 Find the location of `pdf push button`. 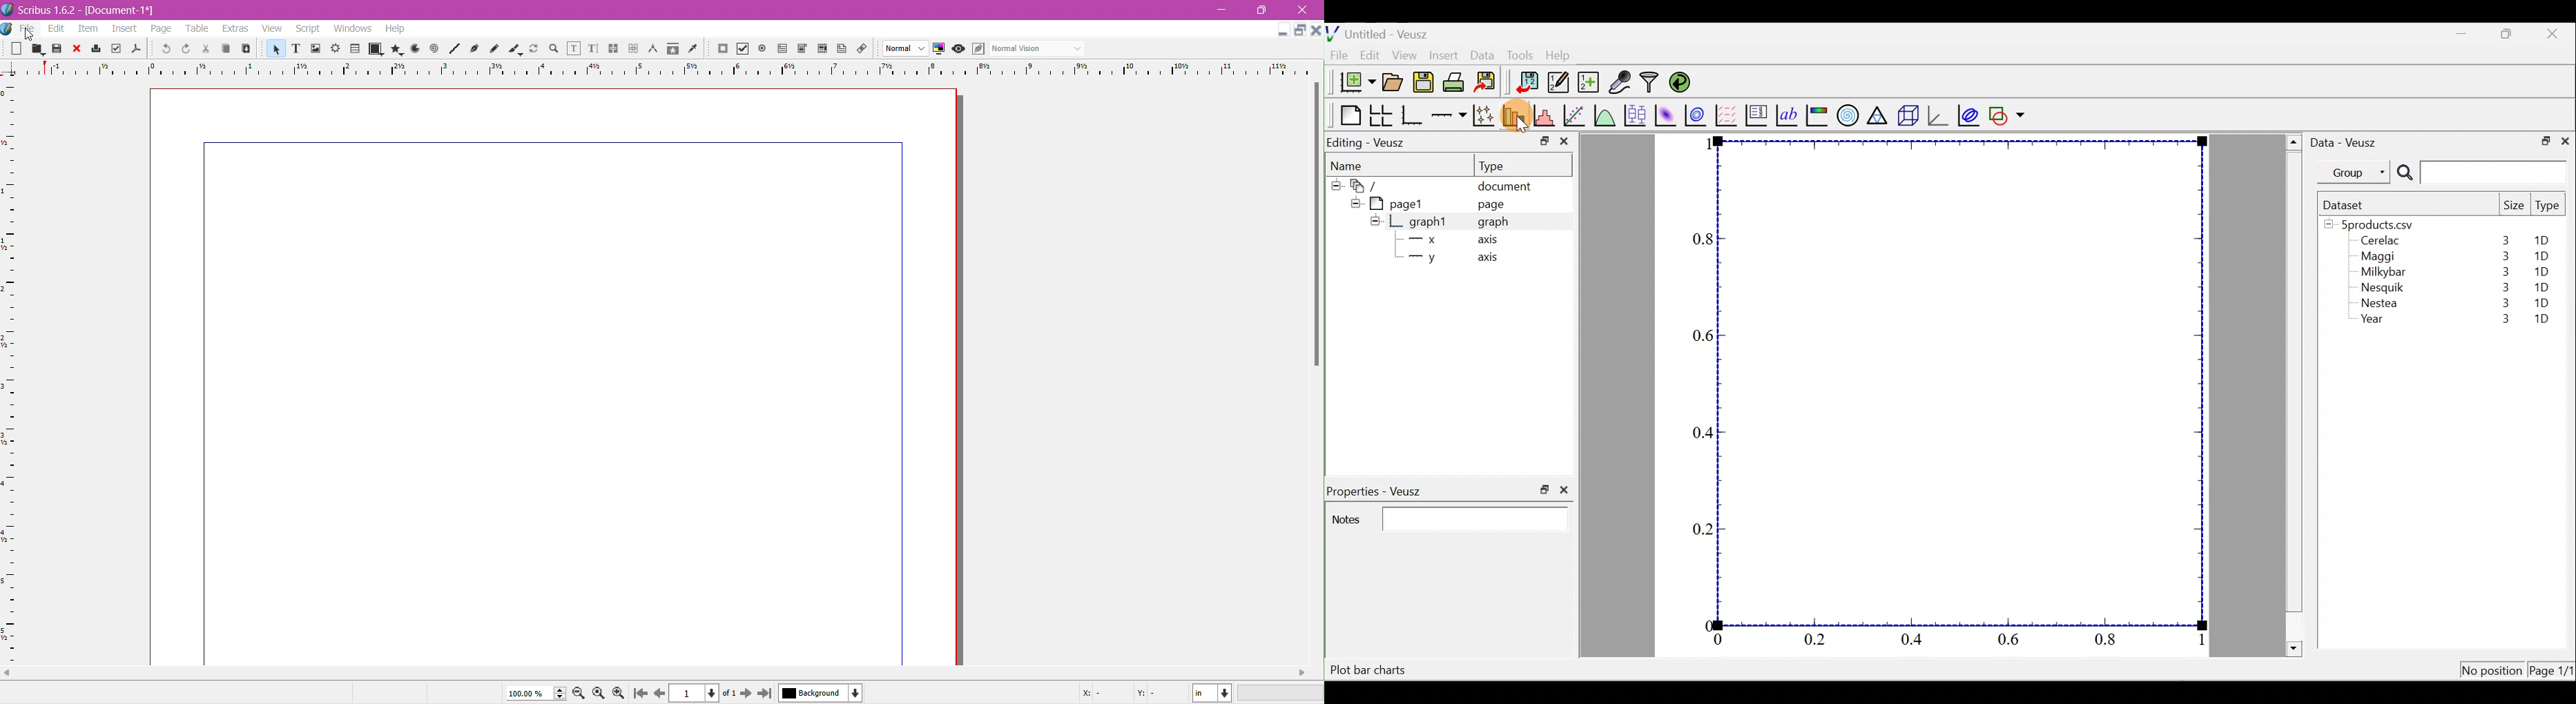

pdf push button is located at coordinates (722, 49).